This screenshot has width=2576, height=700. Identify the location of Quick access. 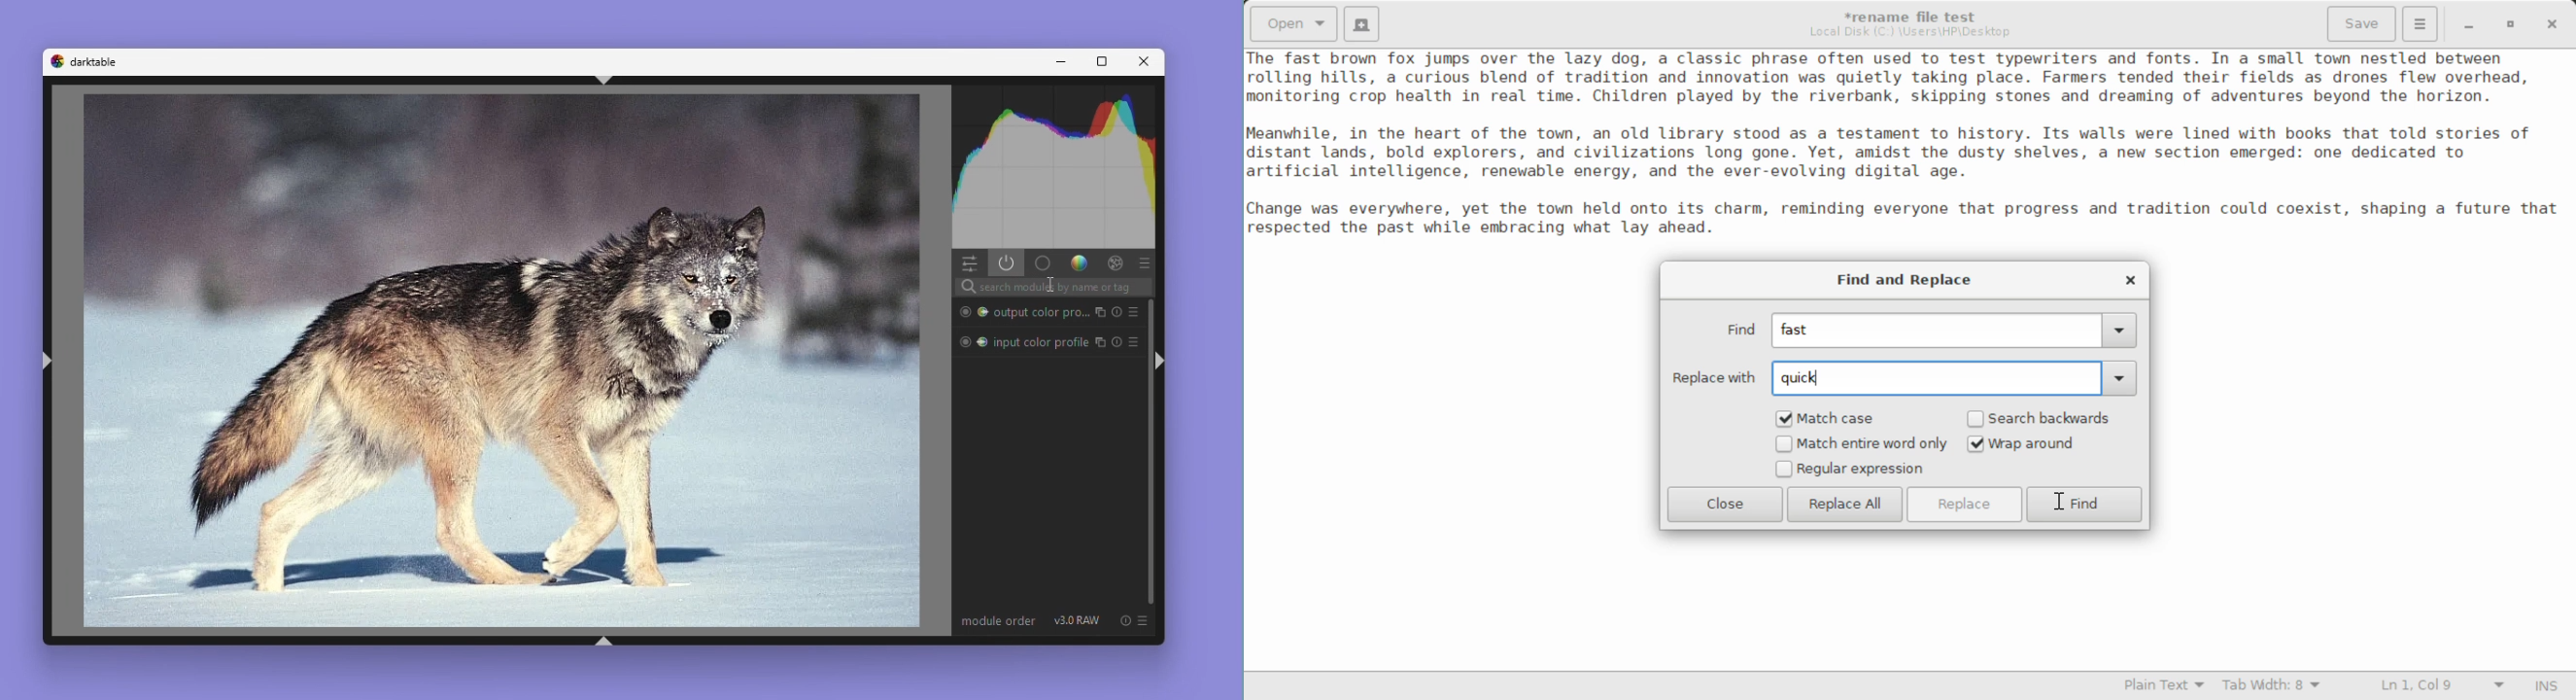
(965, 262).